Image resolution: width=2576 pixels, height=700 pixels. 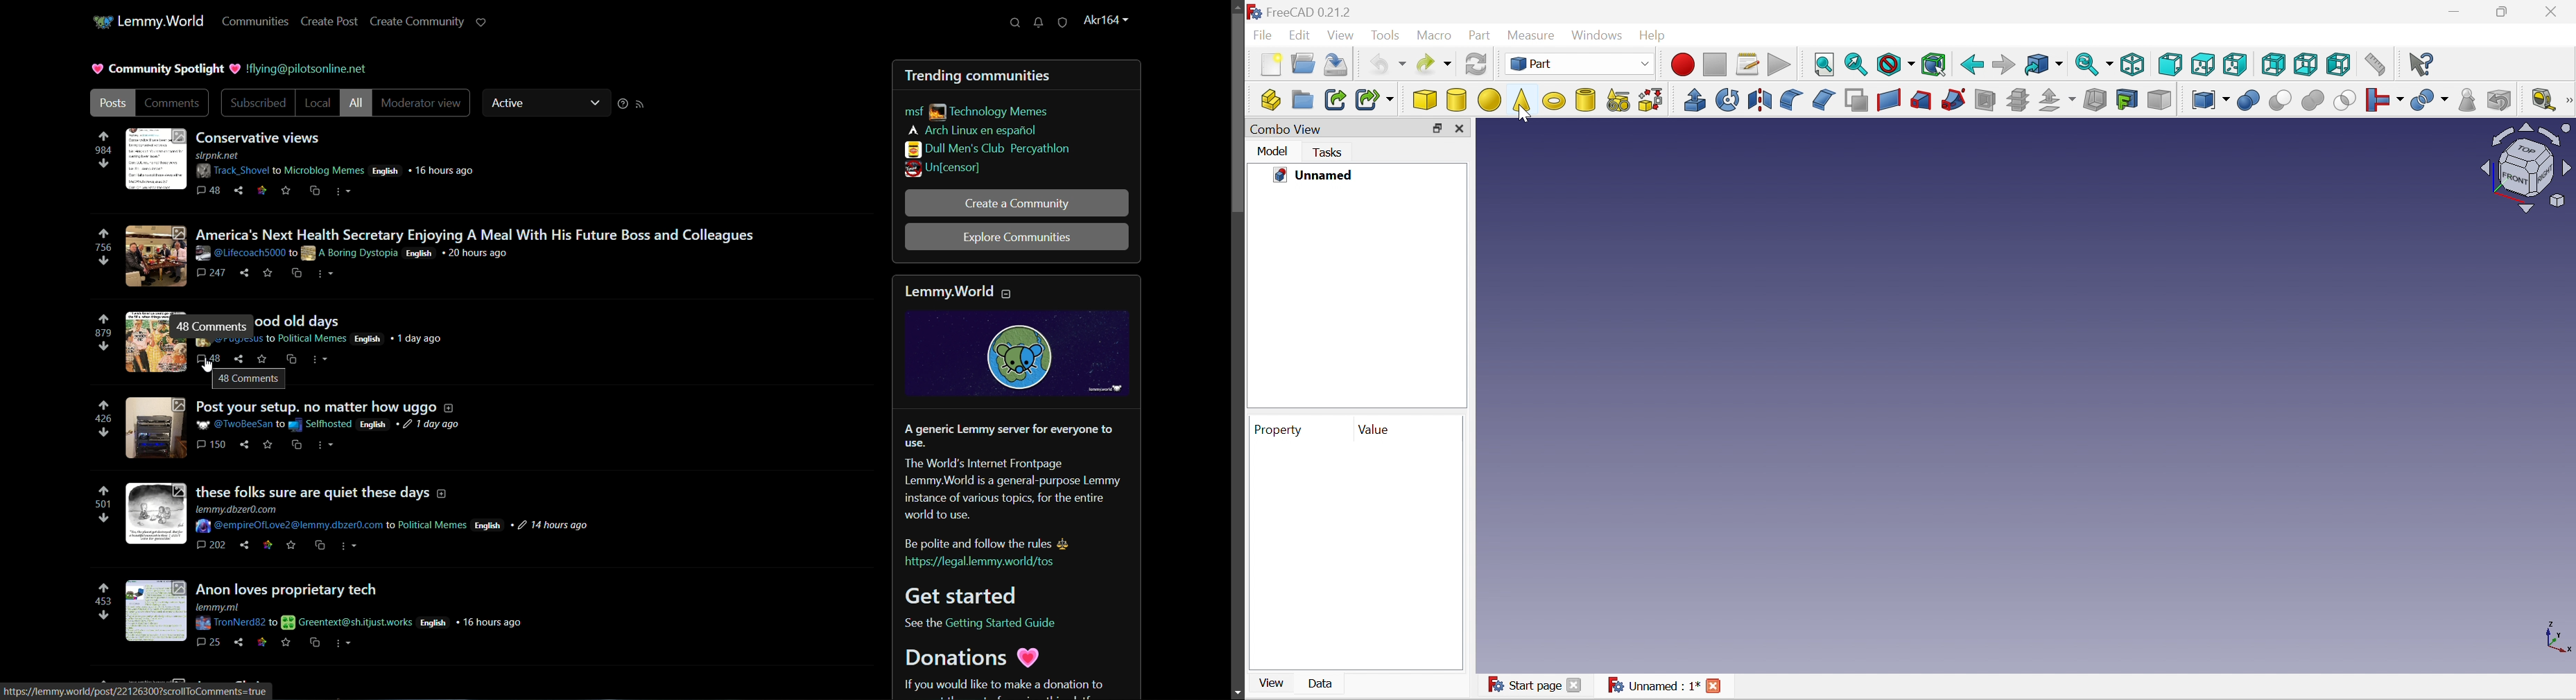 What do you see at coordinates (1597, 35) in the screenshot?
I see `Windows` at bounding box center [1597, 35].